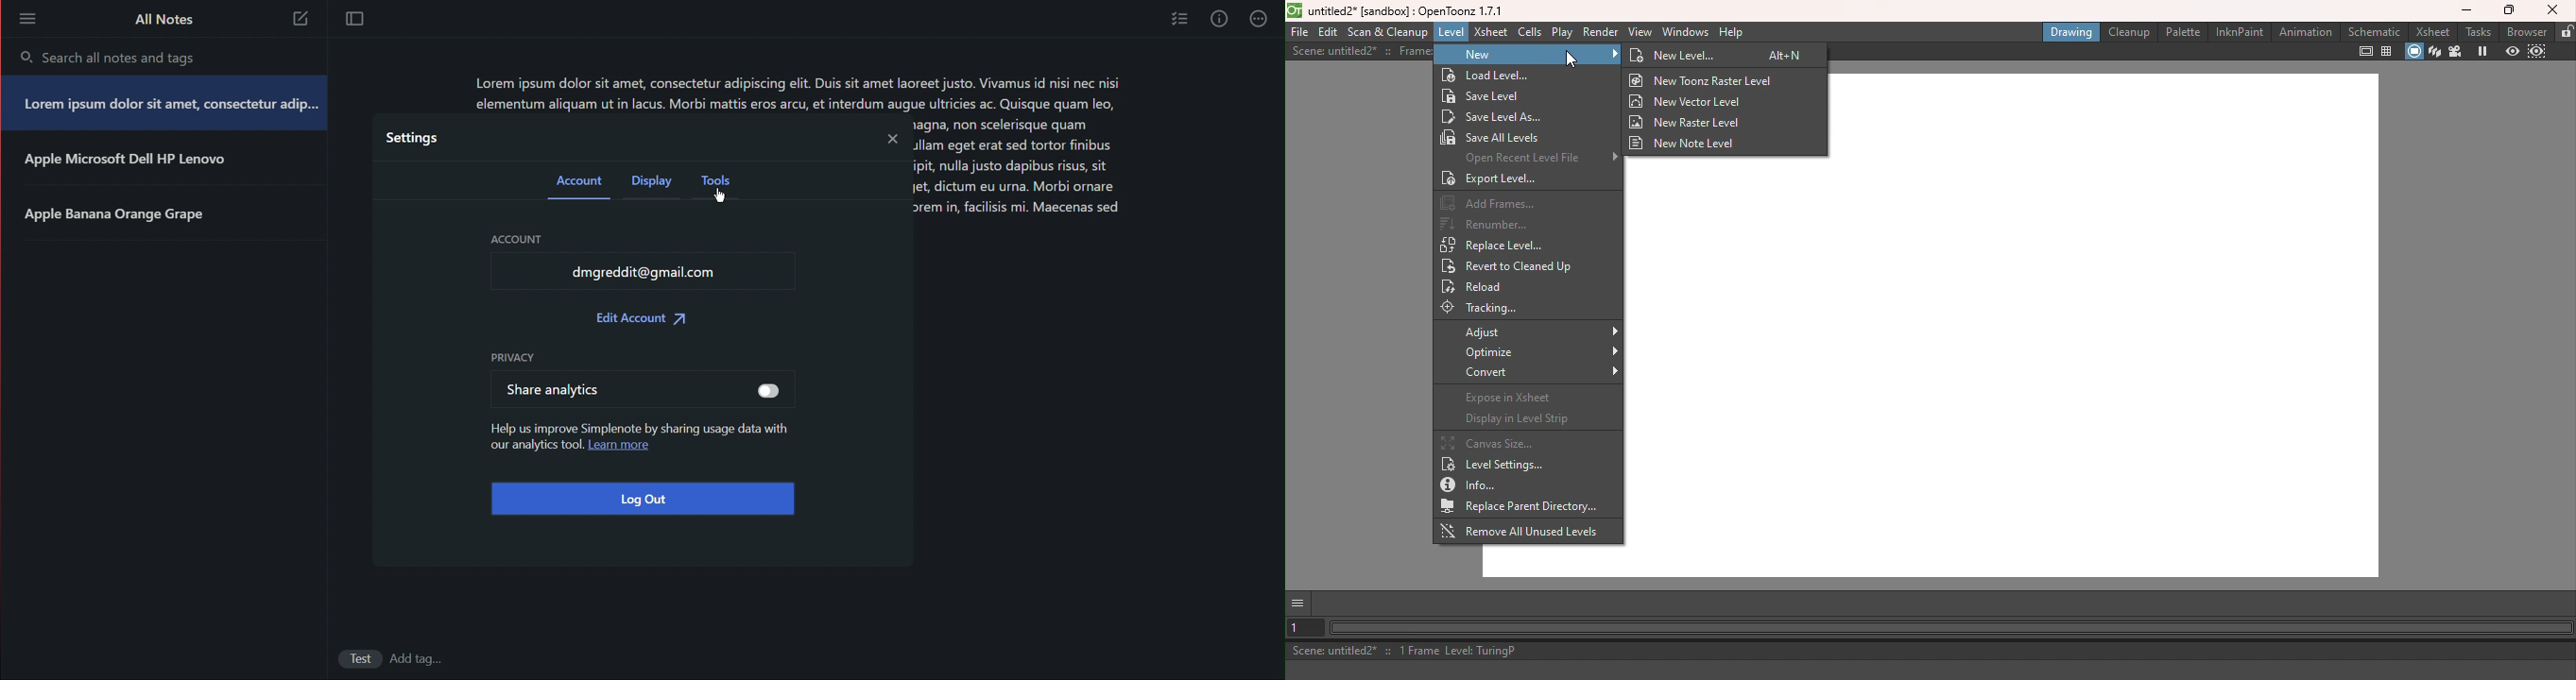 This screenshot has width=2576, height=700. Describe the element at coordinates (1297, 31) in the screenshot. I see `File` at that location.